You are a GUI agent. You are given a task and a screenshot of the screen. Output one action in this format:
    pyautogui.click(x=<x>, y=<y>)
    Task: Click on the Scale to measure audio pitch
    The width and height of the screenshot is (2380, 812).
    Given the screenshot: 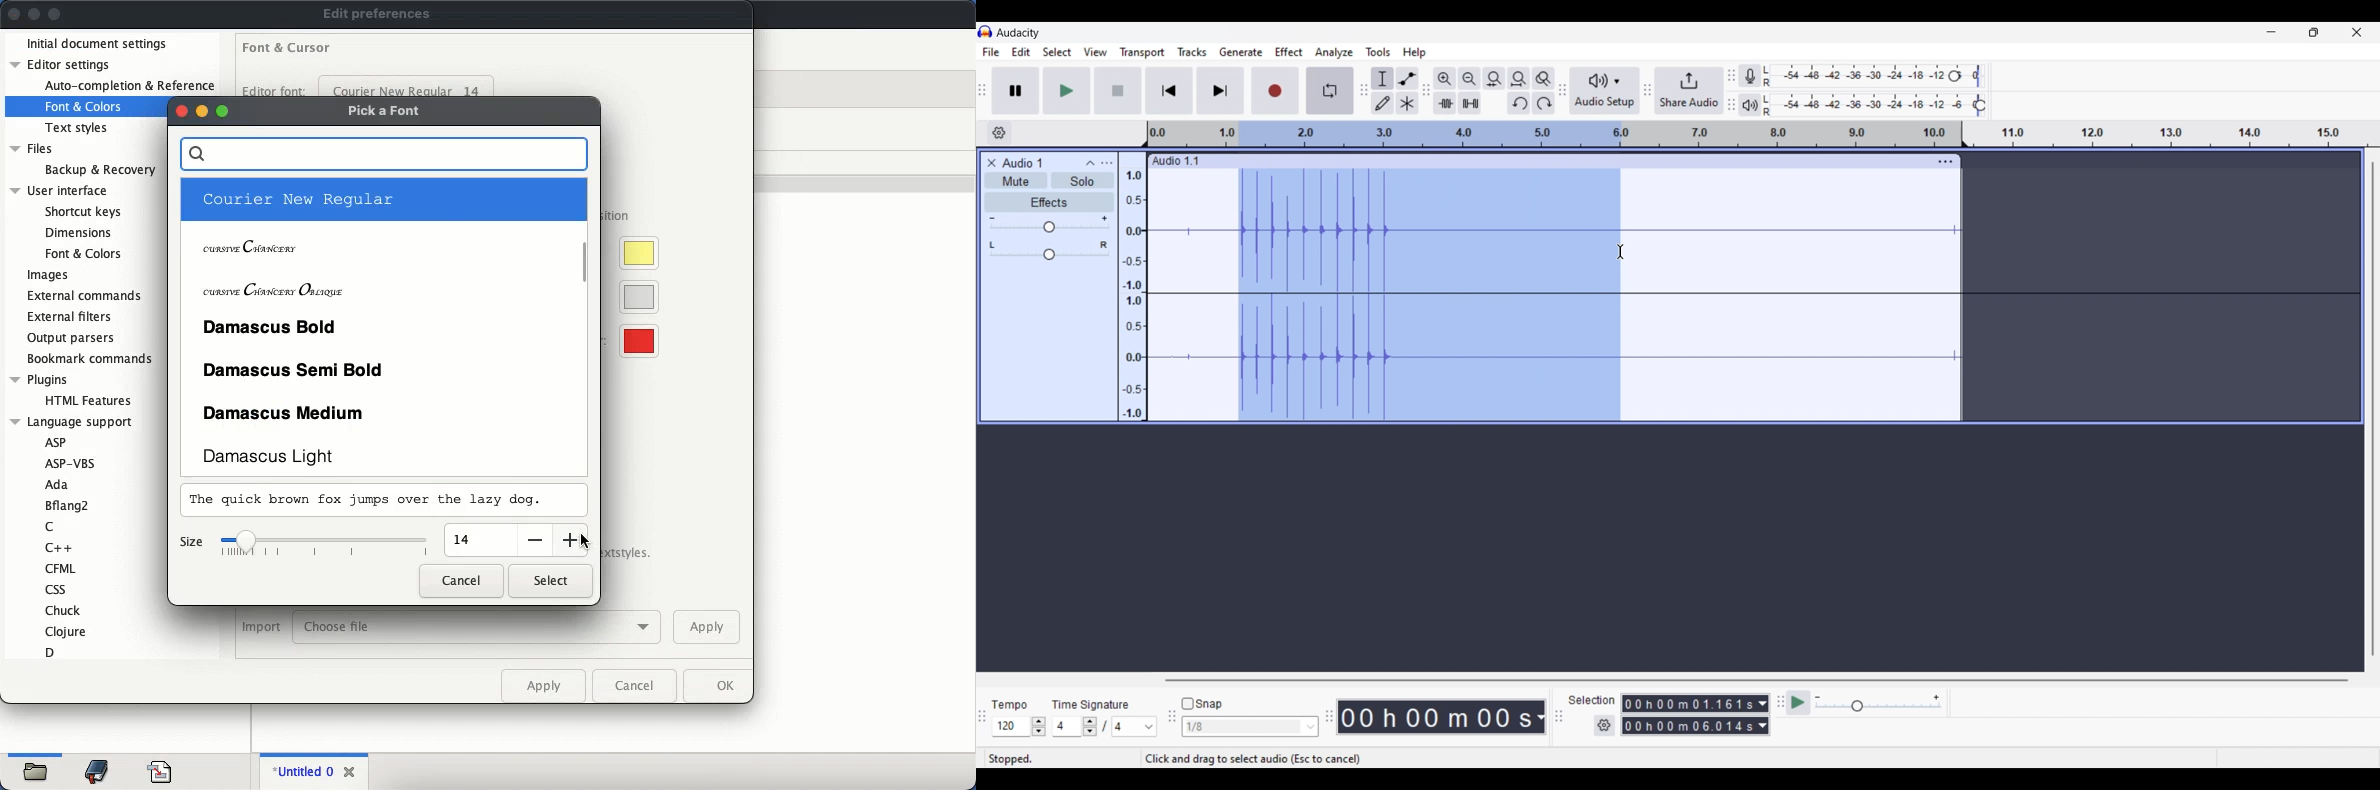 What is the action you would take?
    pyautogui.click(x=1133, y=286)
    